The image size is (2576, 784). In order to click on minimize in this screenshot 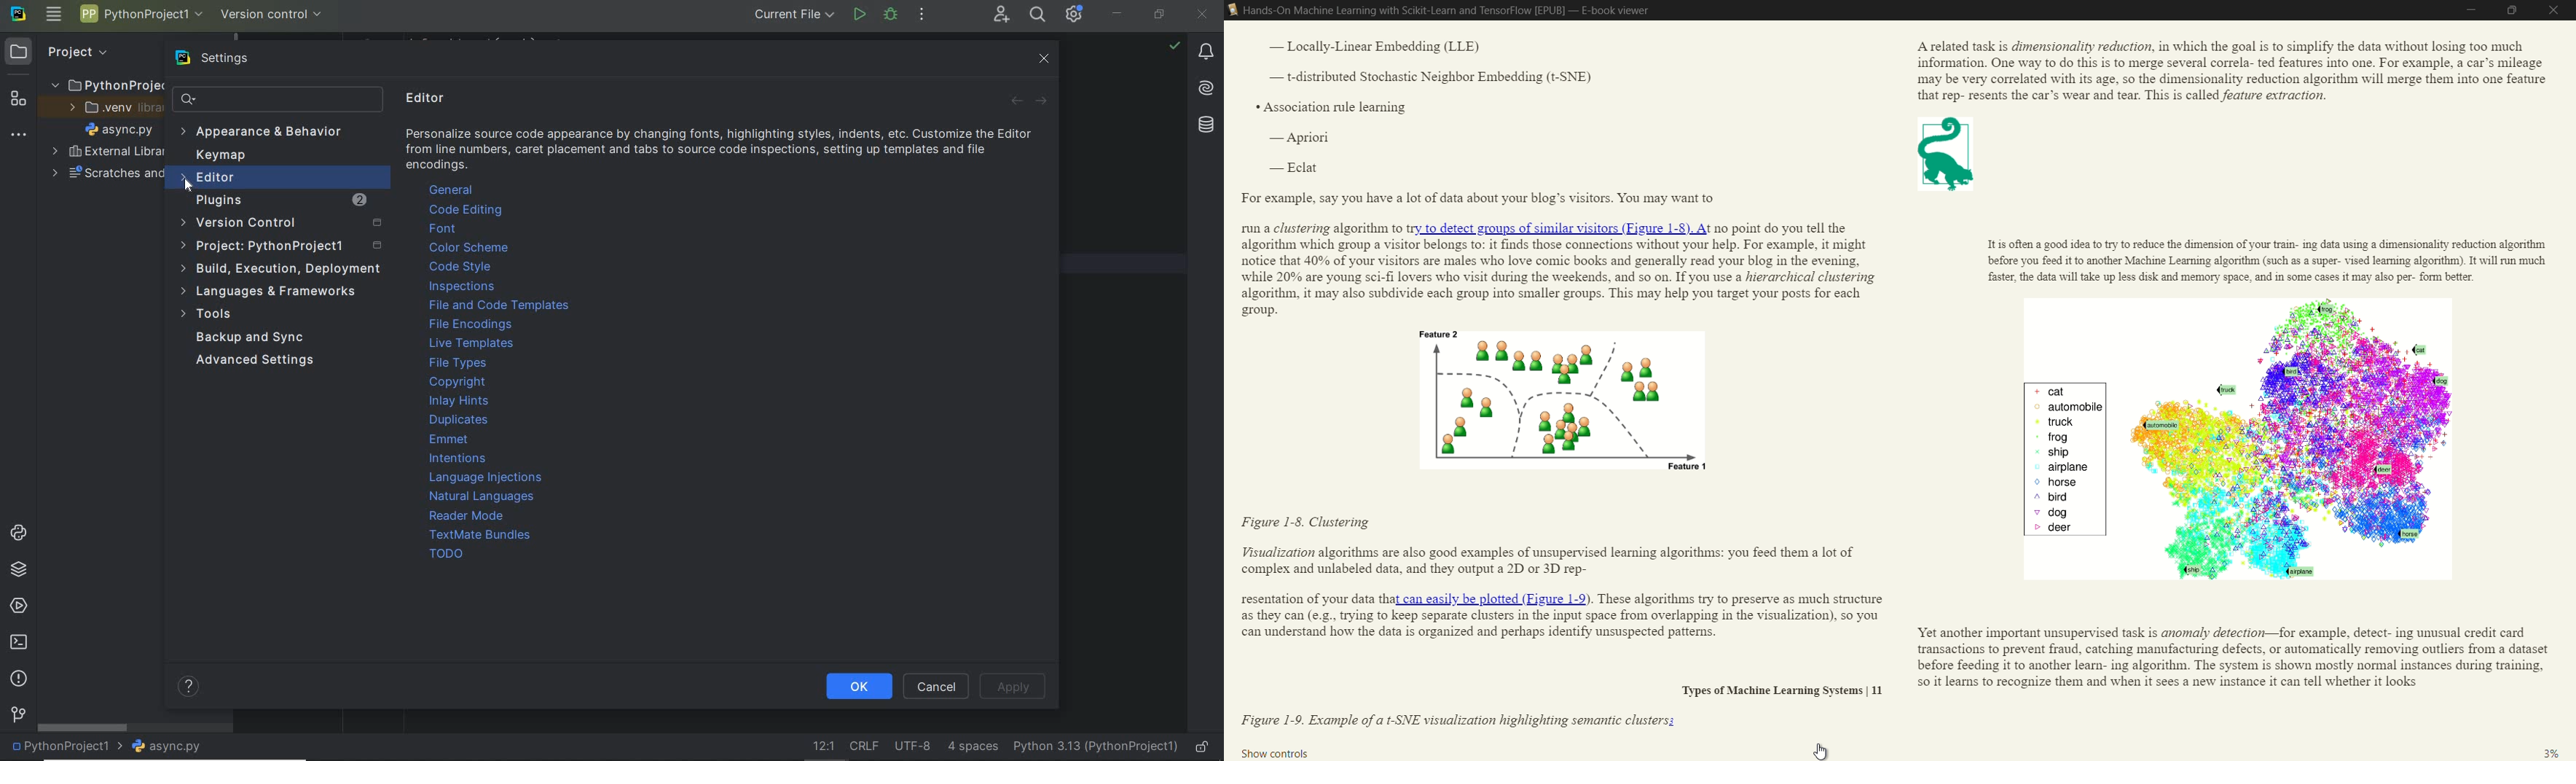, I will do `click(2471, 10)`.